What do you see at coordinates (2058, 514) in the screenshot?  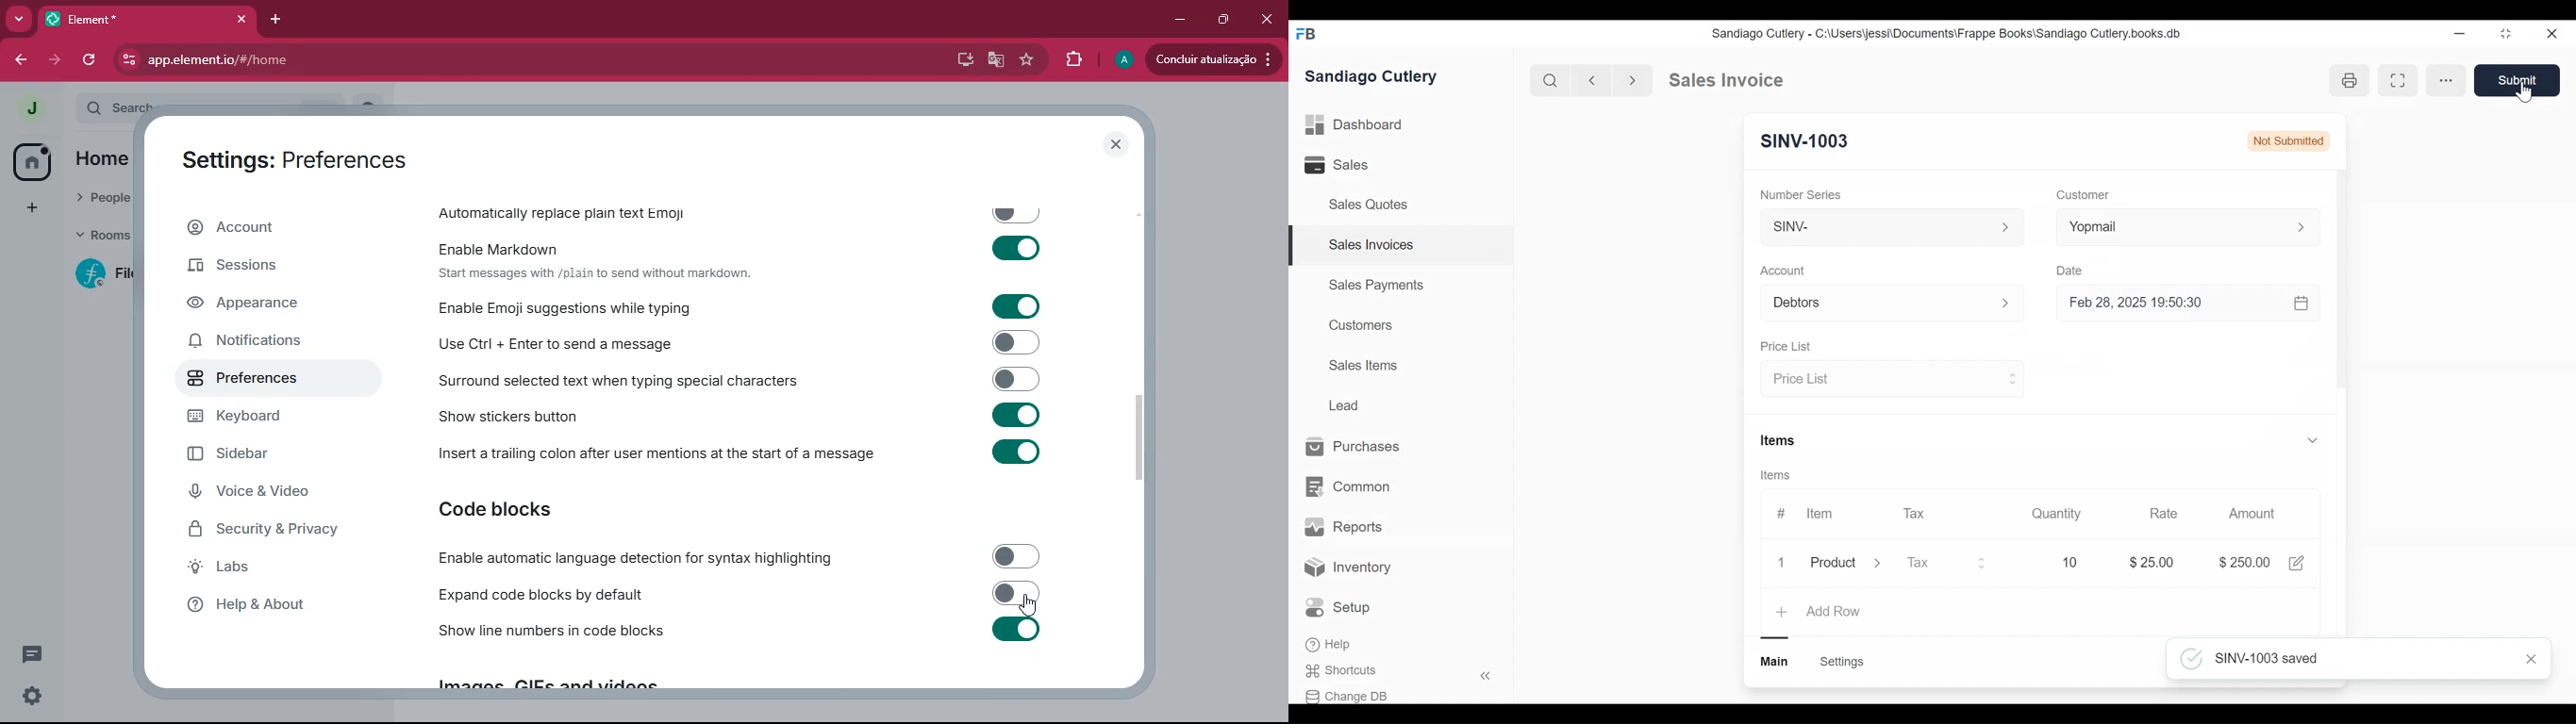 I see `Quantity` at bounding box center [2058, 514].